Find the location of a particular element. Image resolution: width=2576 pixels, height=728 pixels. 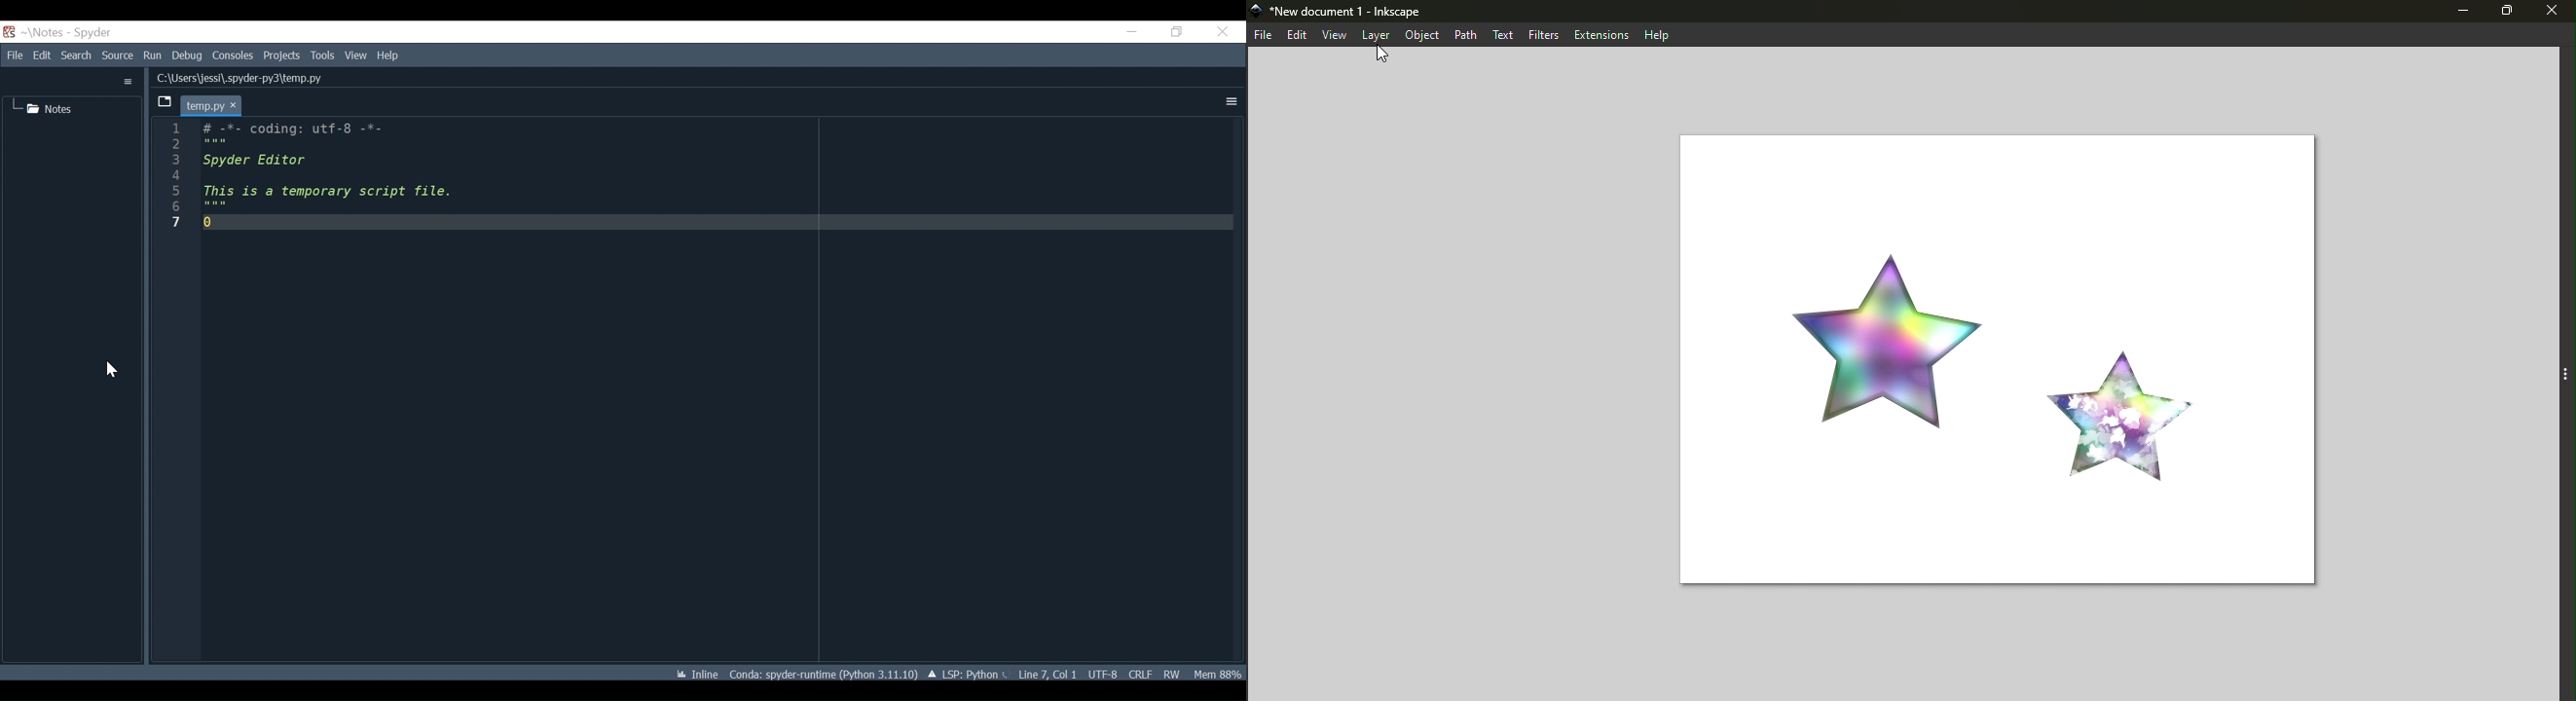

Current tab is located at coordinates (210, 106).